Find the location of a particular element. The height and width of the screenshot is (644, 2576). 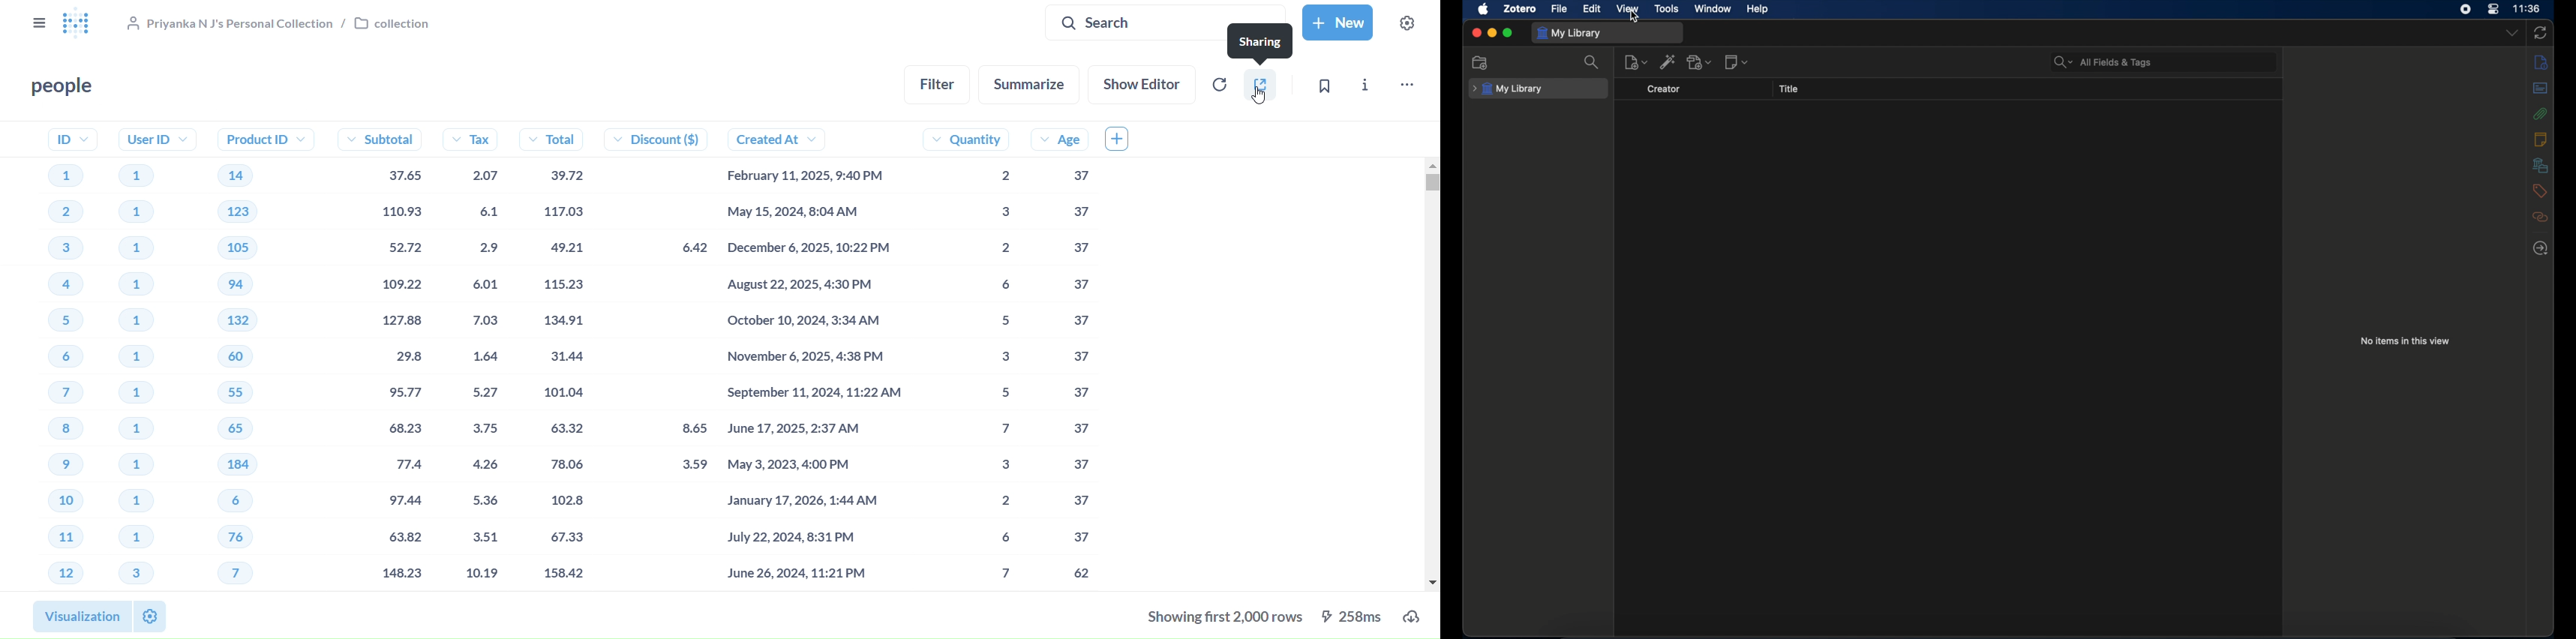

no items in this view is located at coordinates (2406, 341).